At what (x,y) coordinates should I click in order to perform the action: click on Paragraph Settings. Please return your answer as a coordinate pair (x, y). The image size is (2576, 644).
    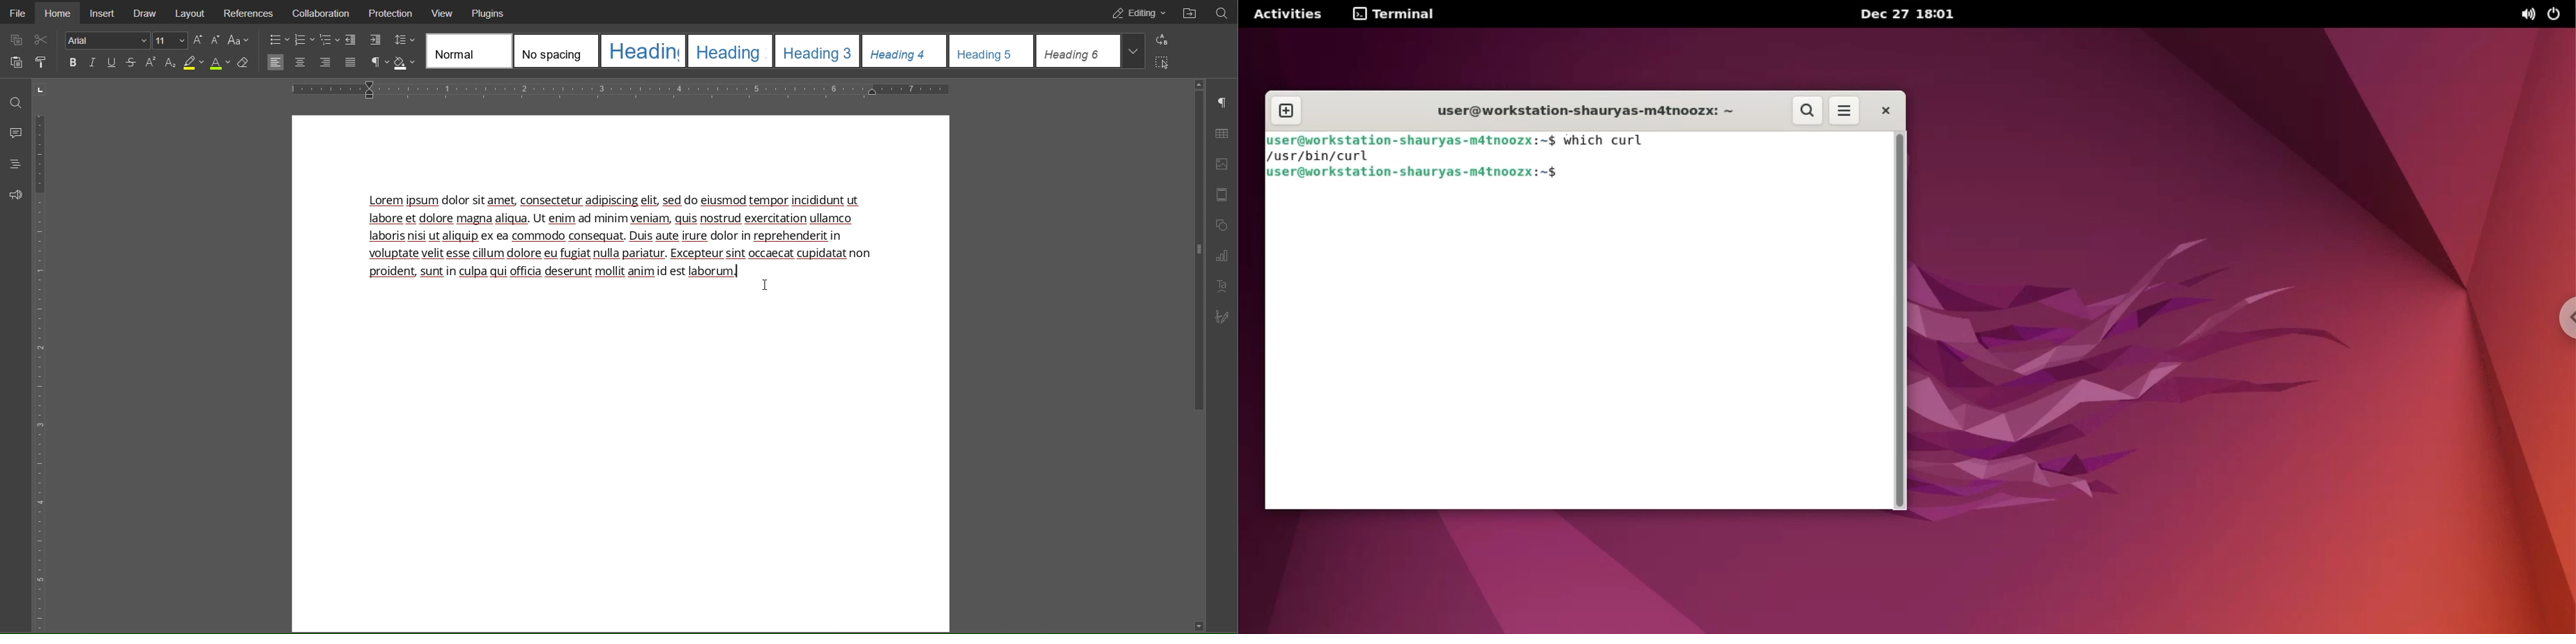
    Looking at the image, I should click on (378, 62).